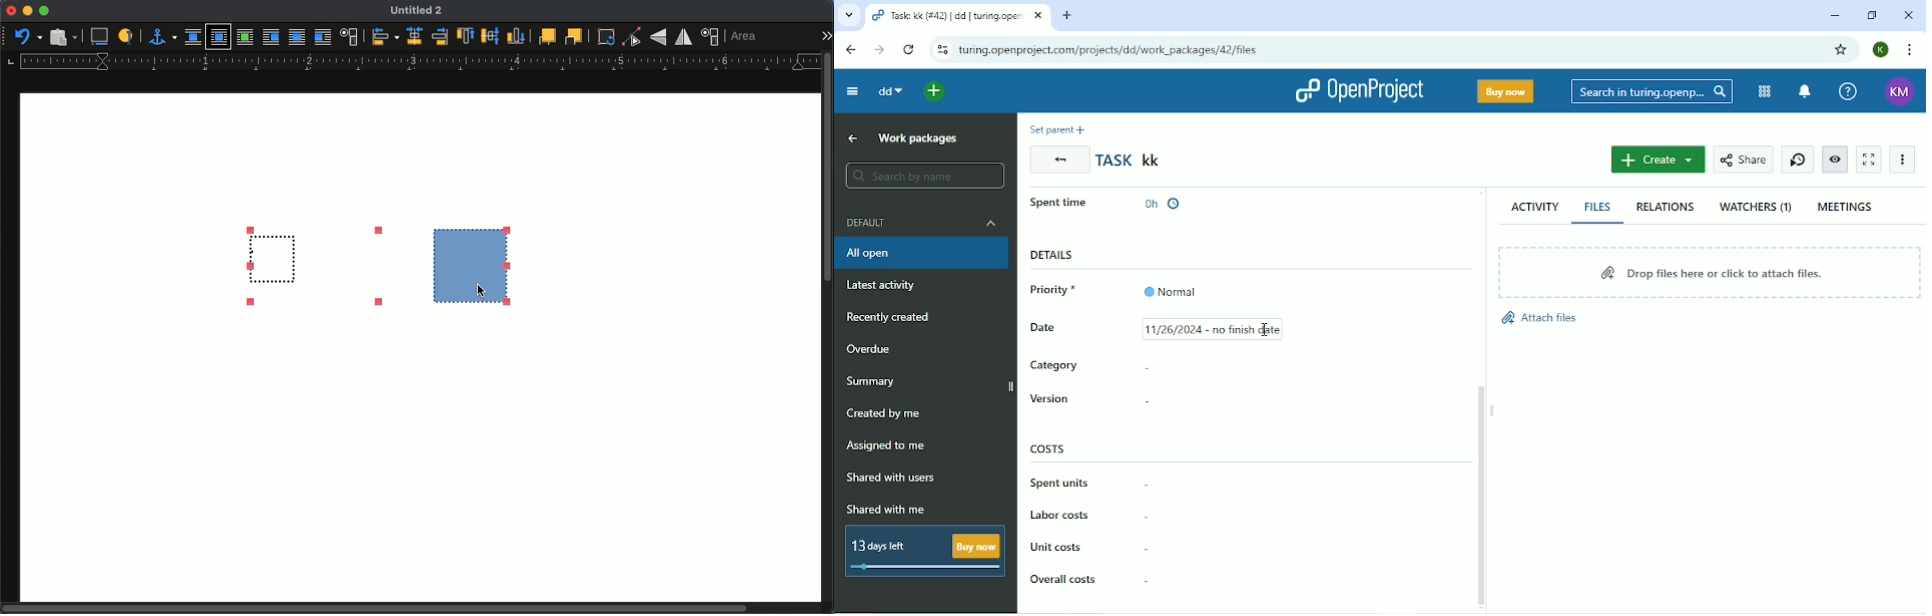 This screenshot has width=1932, height=616. Describe the element at coordinates (164, 39) in the screenshot. I see `anchor for object` at that location.